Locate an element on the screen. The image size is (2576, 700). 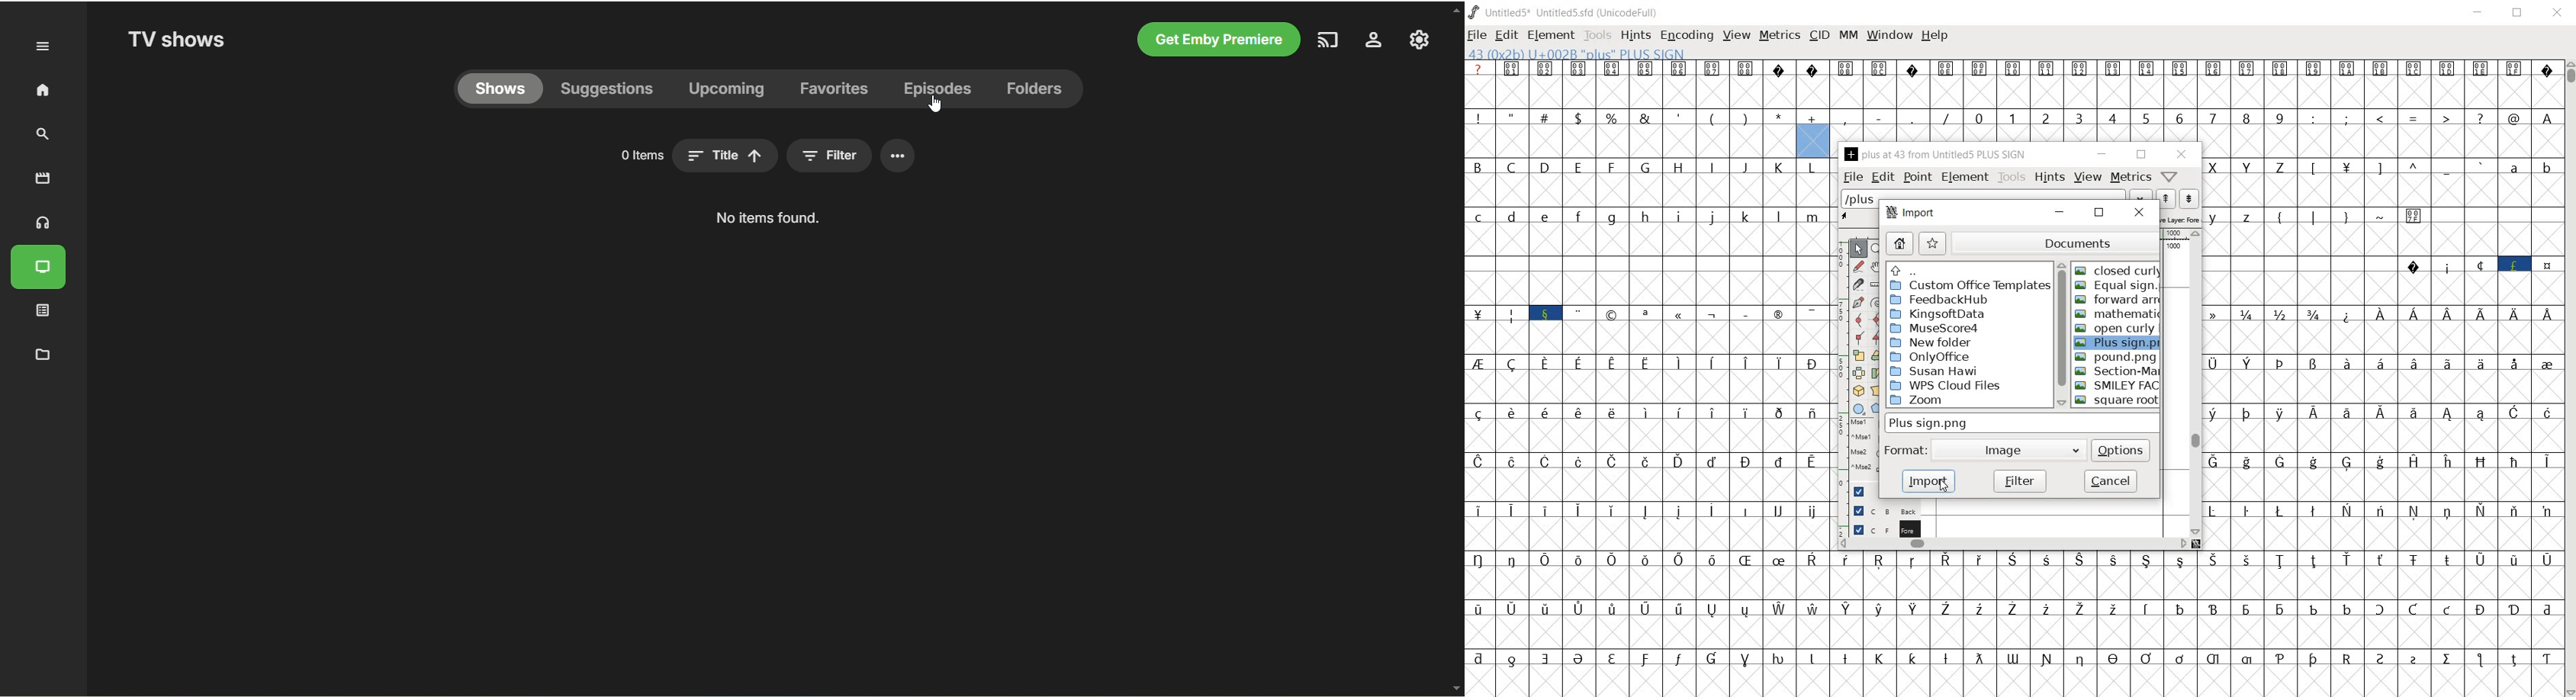
filter is located at coordinates (2019, 481).